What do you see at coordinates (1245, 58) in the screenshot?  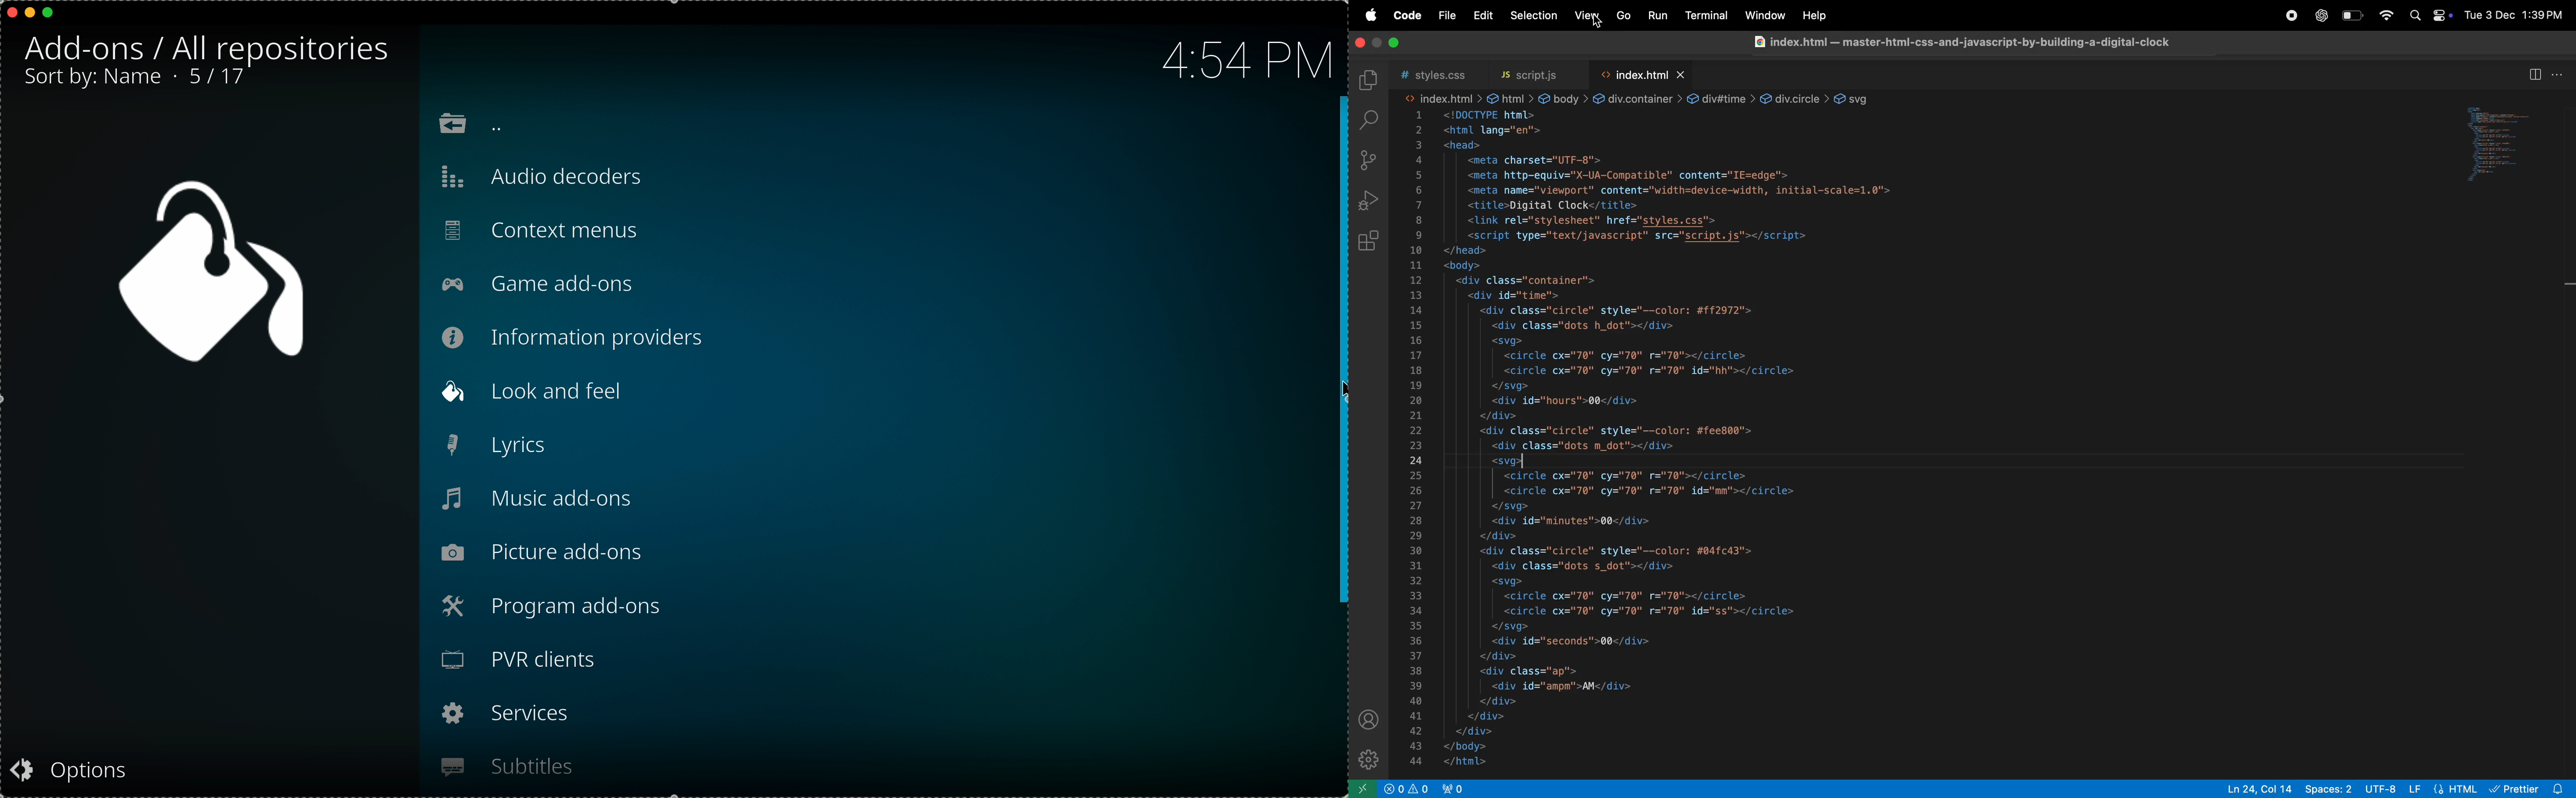 I see `hour` at bounding box center [1245, 58].